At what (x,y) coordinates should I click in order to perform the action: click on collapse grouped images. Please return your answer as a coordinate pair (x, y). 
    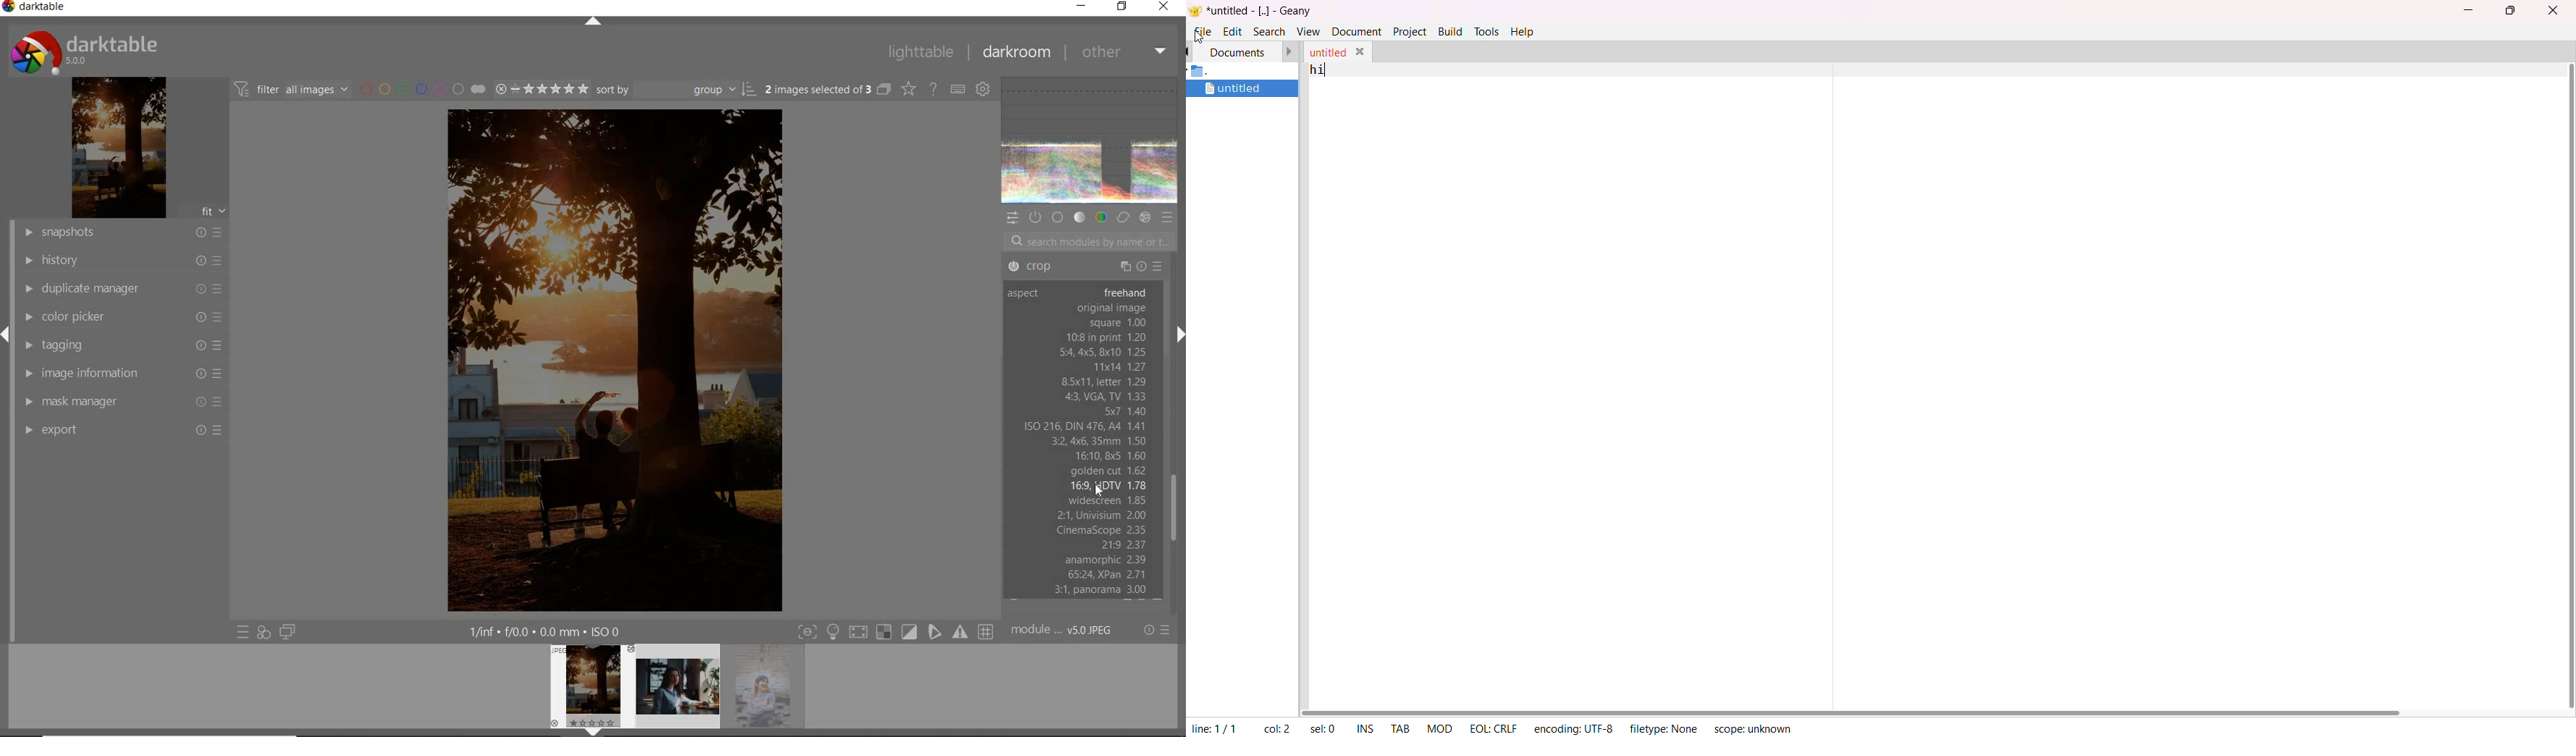
    Looking at the image, I should click on (884, 90).